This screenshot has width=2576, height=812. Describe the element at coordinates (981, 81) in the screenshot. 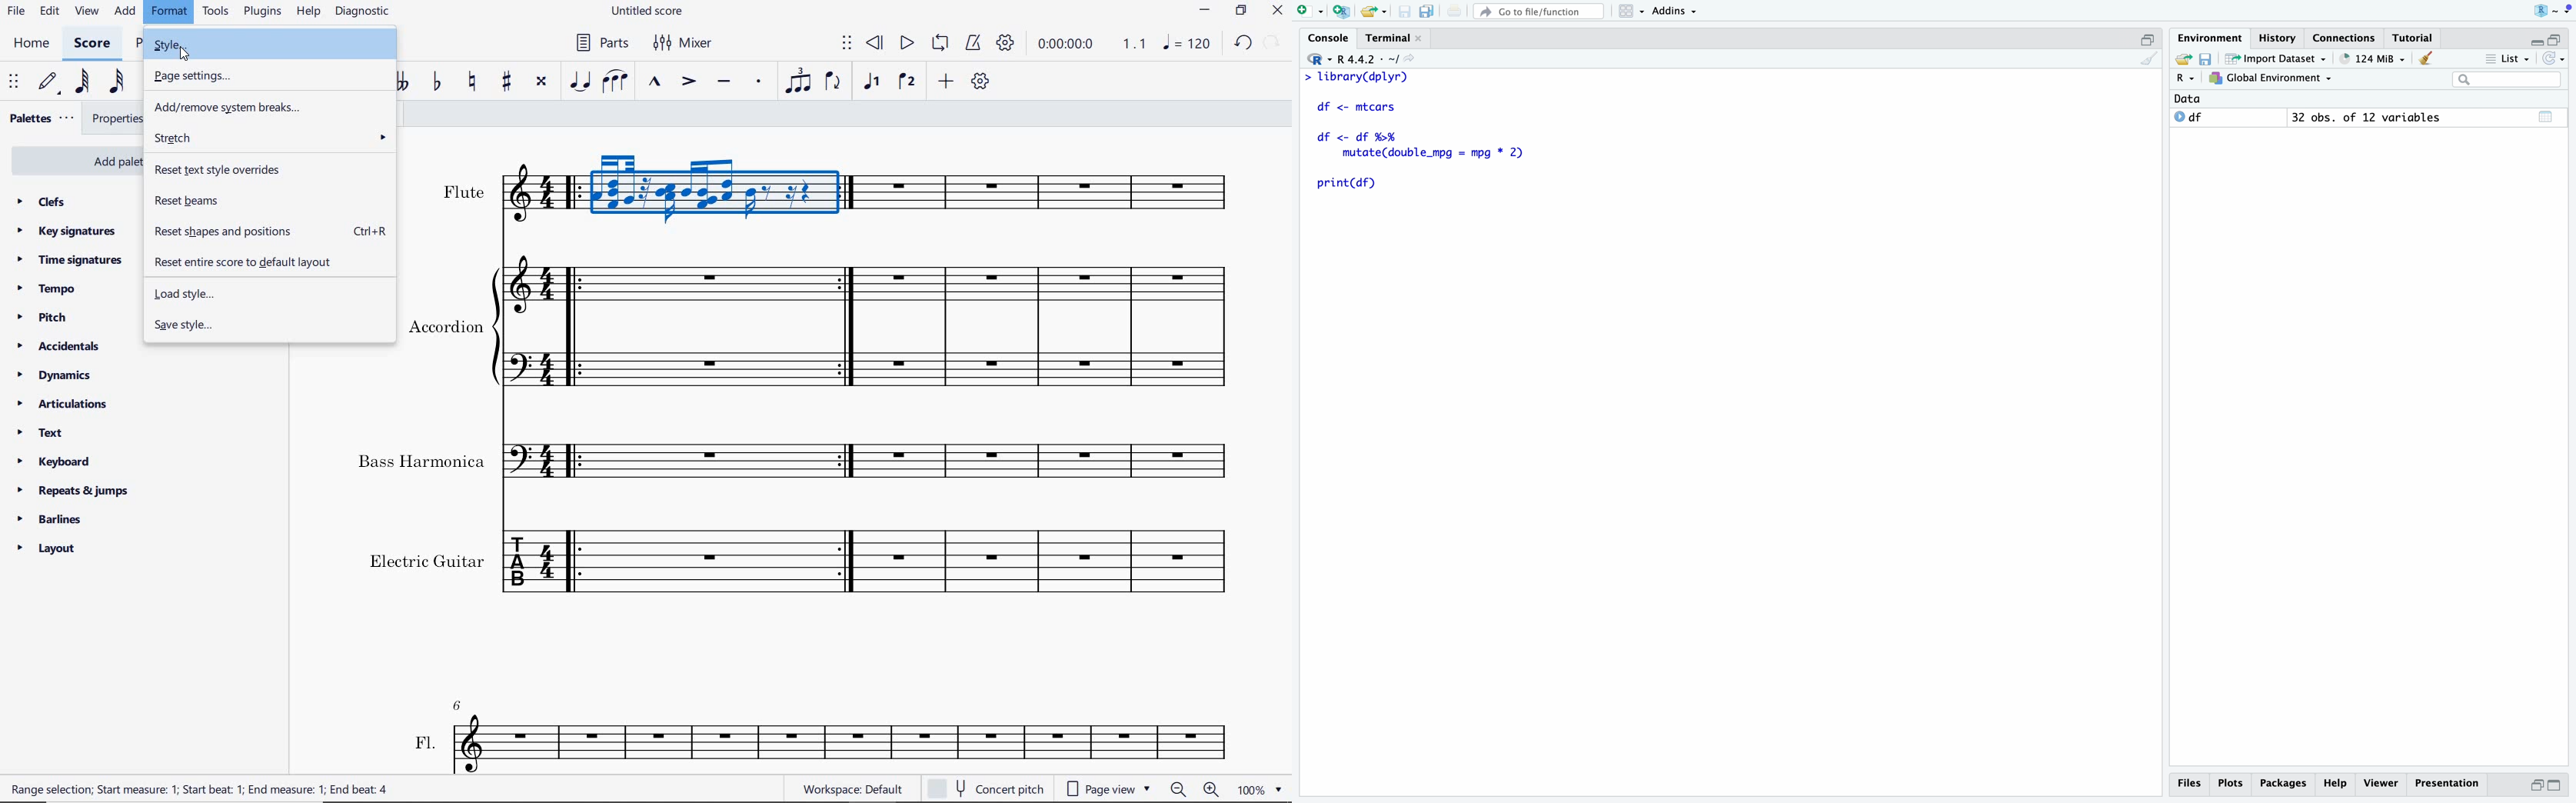

I see `customize toolbar` at that location.